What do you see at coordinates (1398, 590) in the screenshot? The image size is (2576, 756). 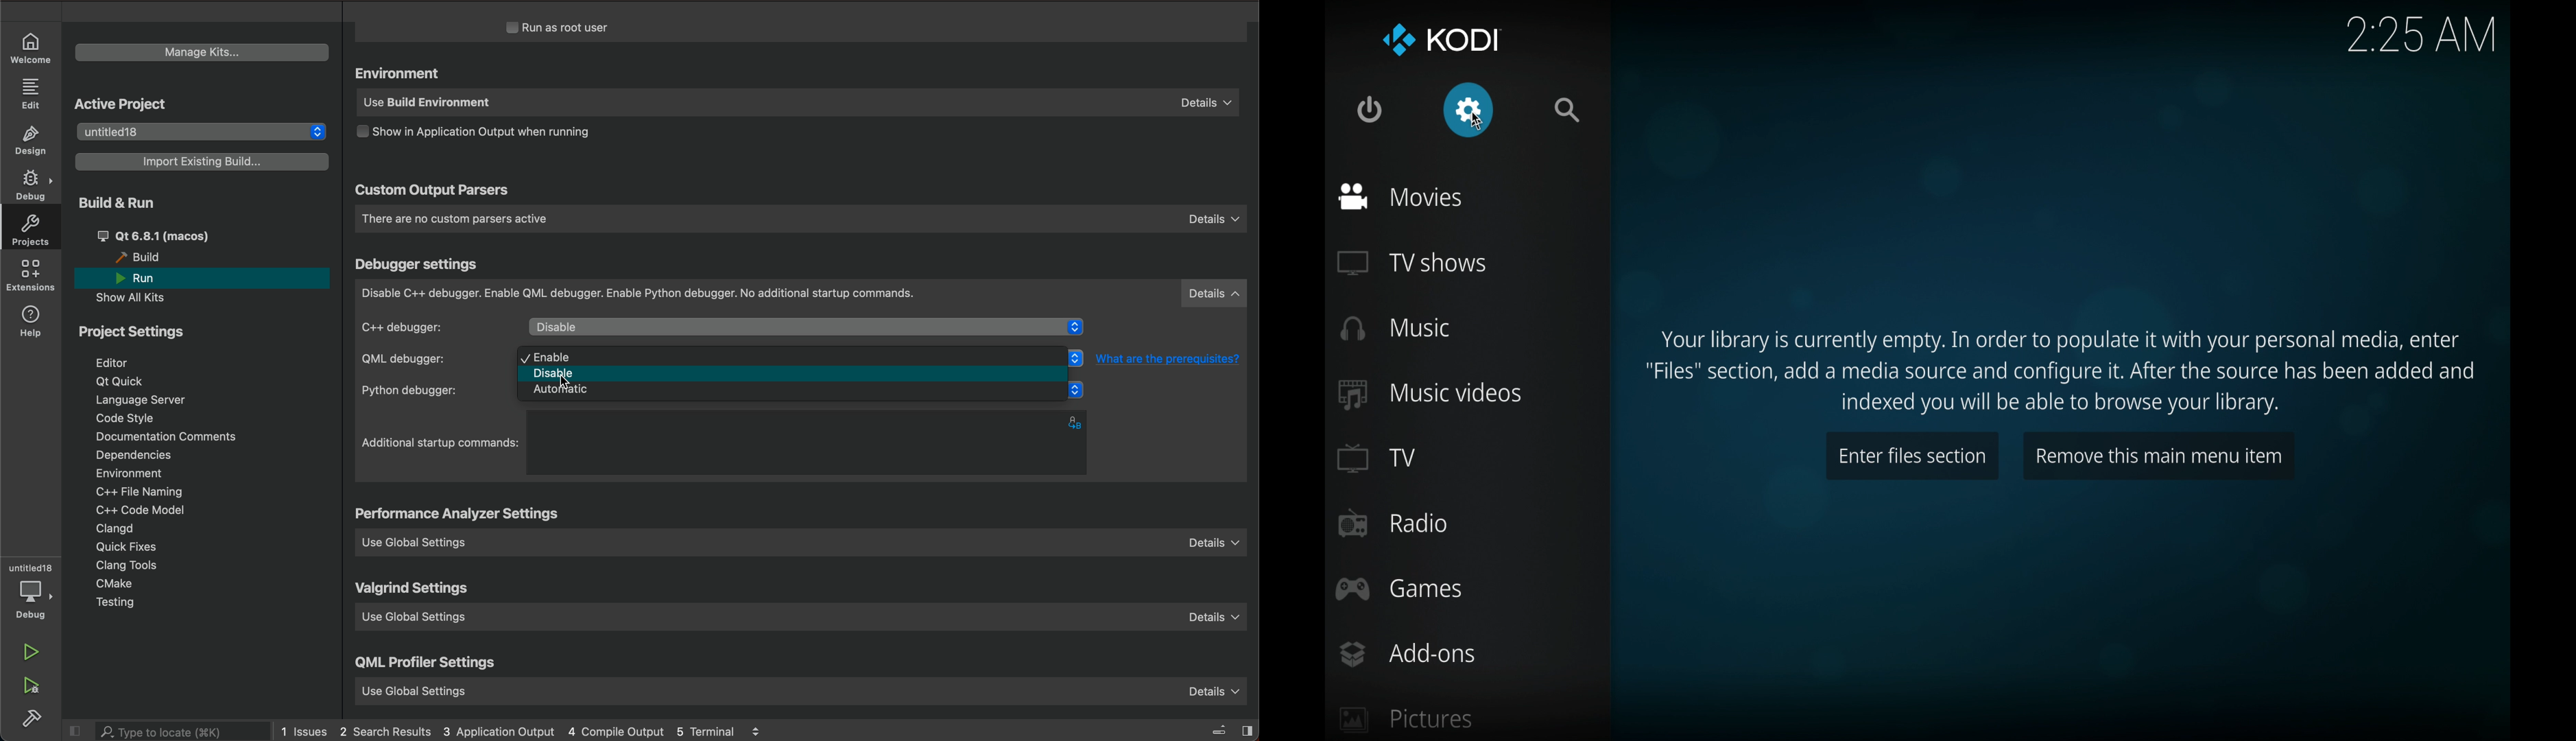 I see `games` at bounding box center [1398, 590].